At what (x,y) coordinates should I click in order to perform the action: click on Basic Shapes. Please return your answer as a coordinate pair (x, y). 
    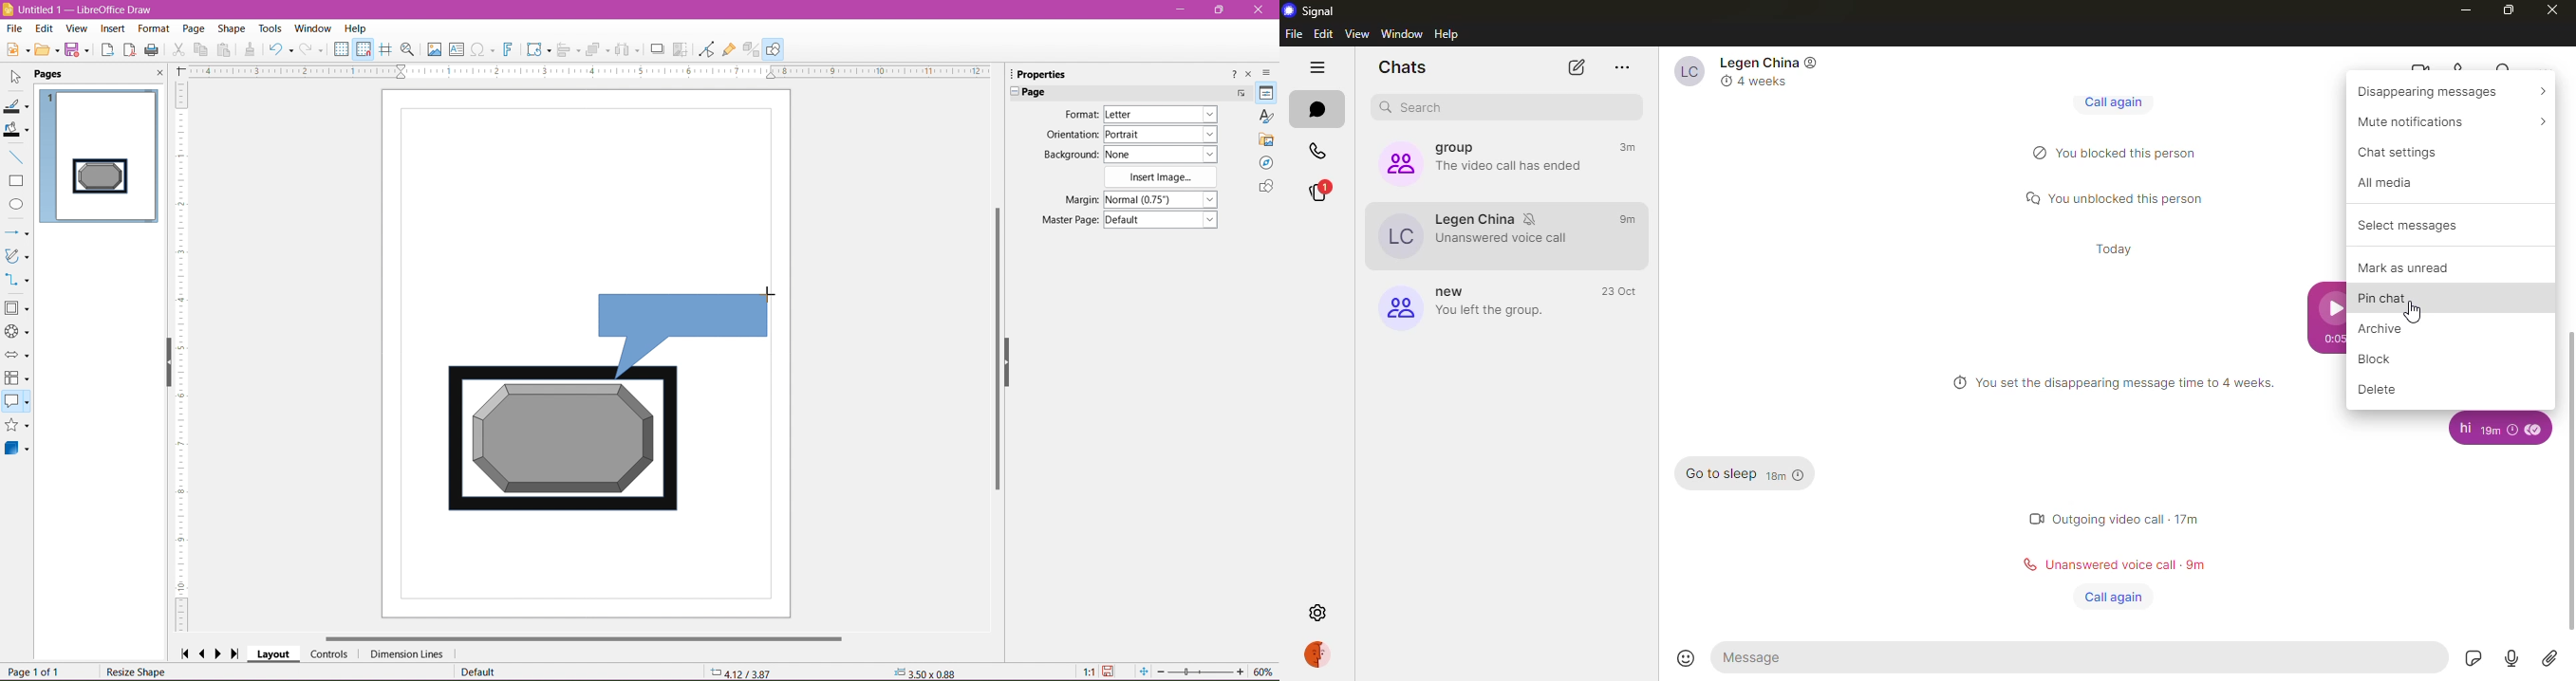
    Looking at the image, I should click on (18, 309).